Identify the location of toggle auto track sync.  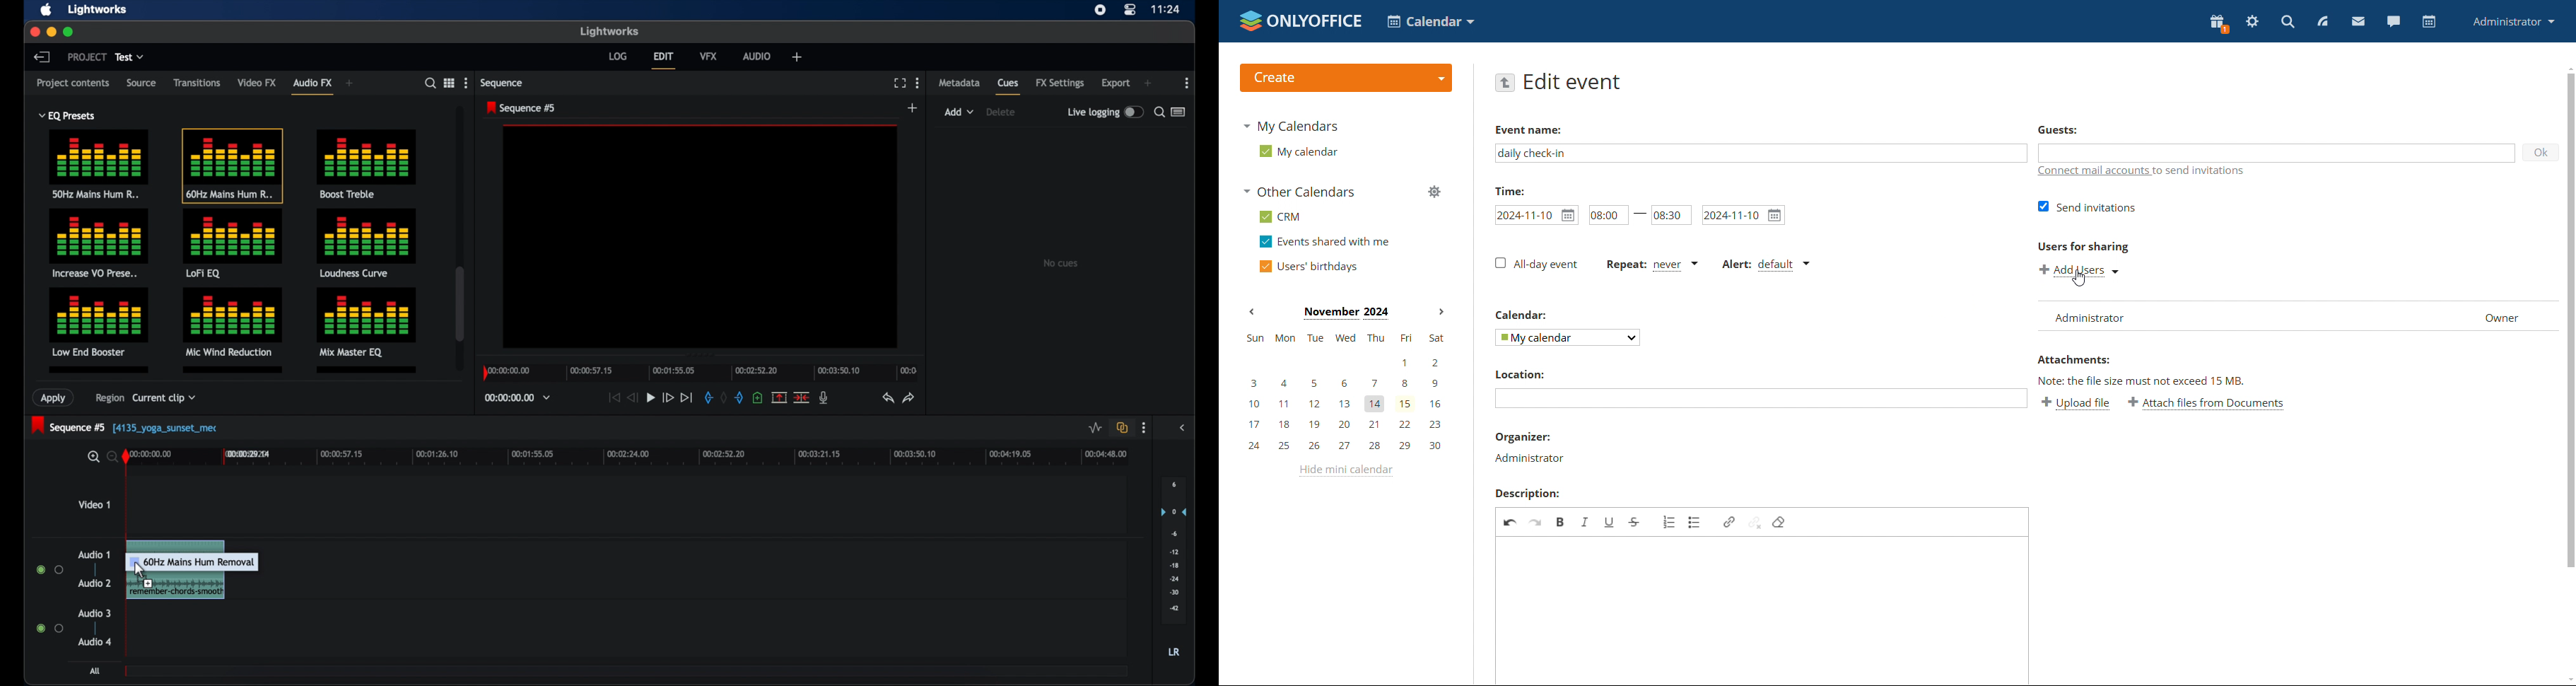
(1123, 427).